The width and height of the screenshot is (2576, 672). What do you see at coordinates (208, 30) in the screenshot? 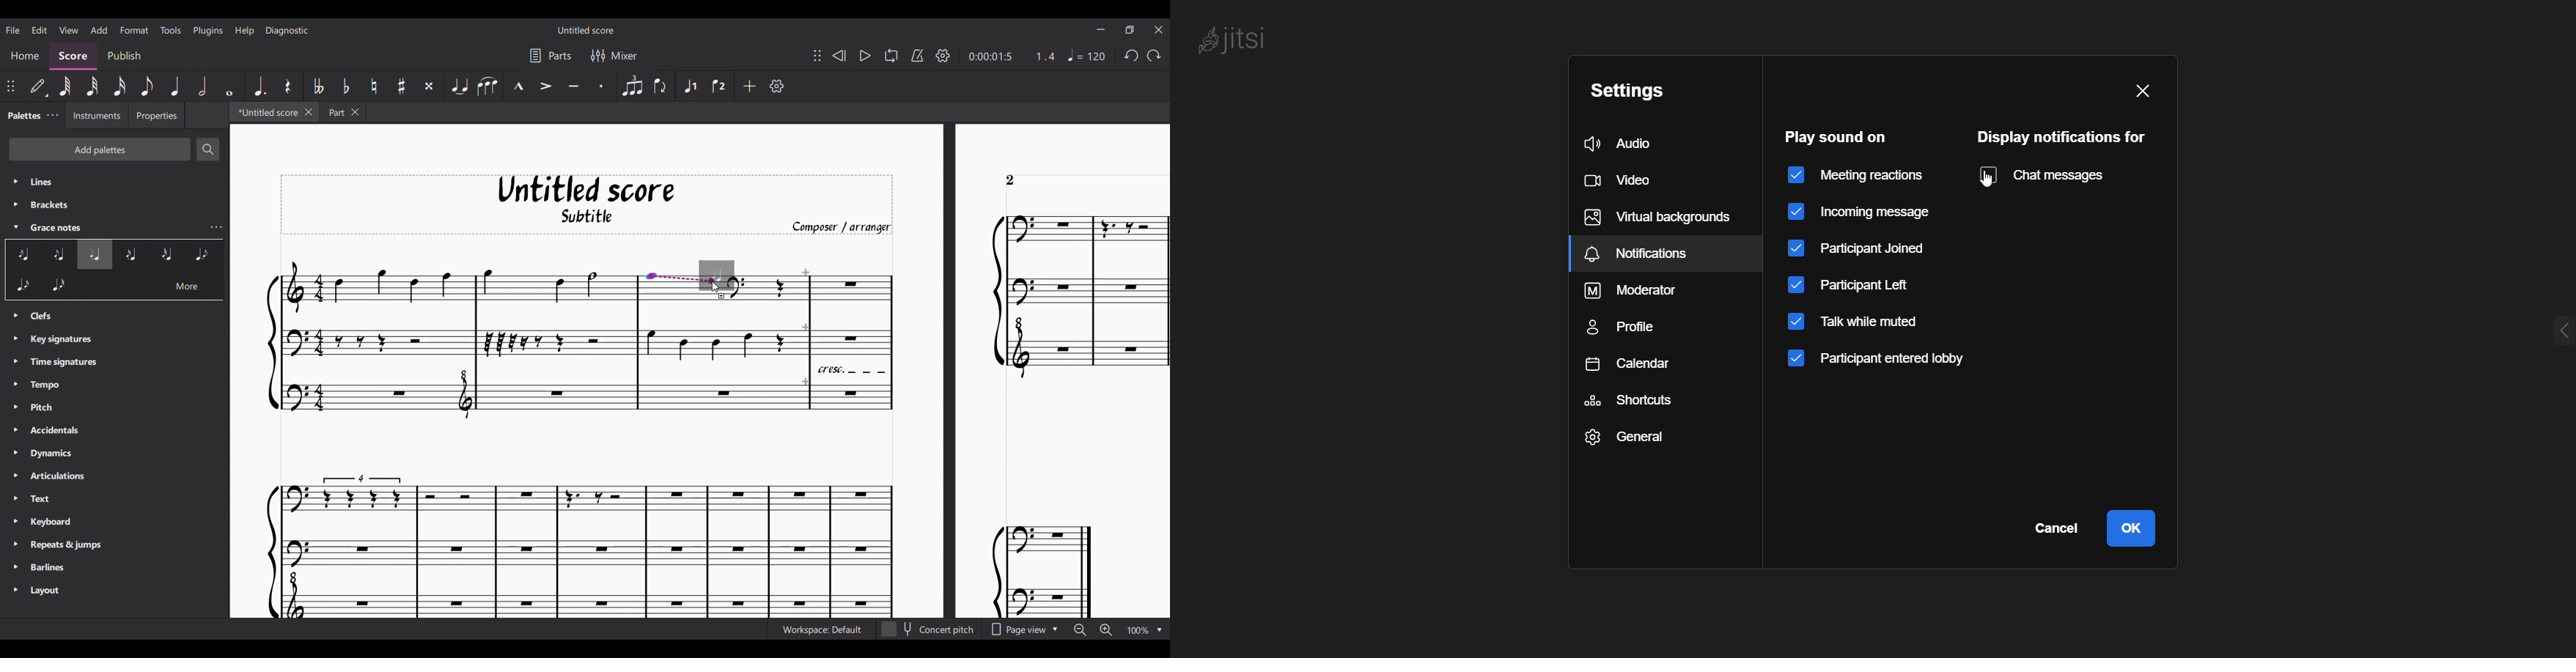
I see `Plugins menu` at bounding box center [208, 30].